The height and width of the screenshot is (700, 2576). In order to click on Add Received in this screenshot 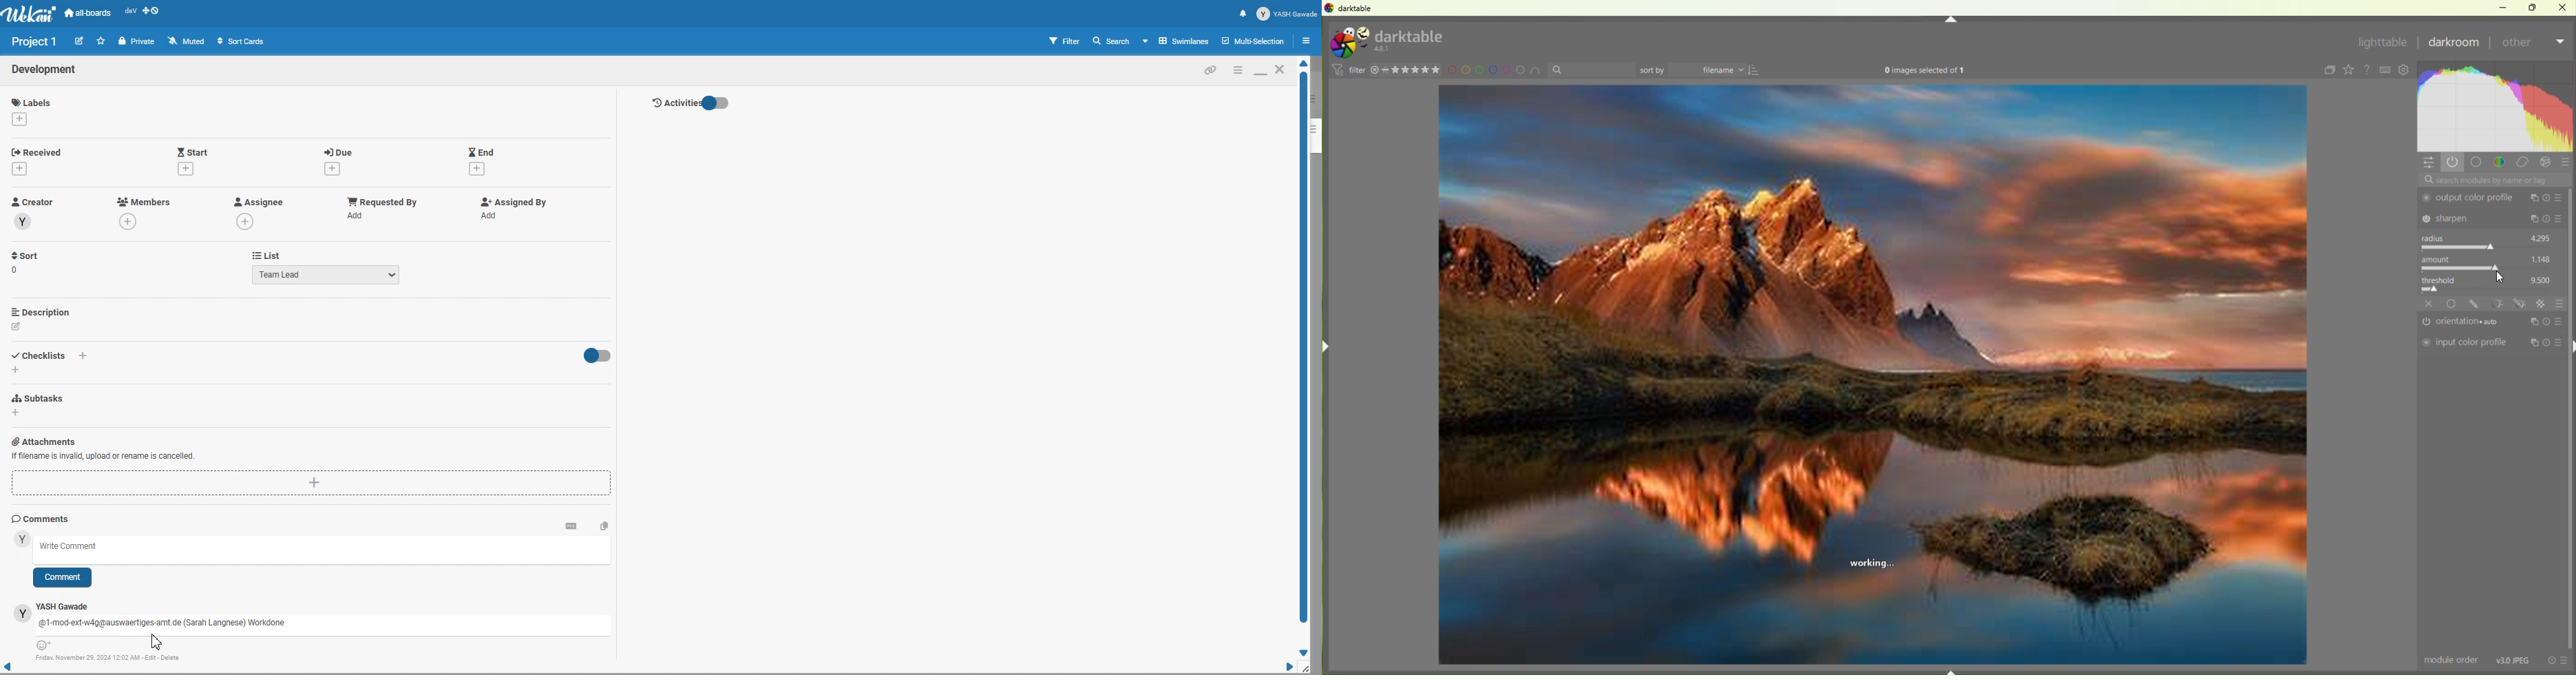, I will do `click(40, 151)`.